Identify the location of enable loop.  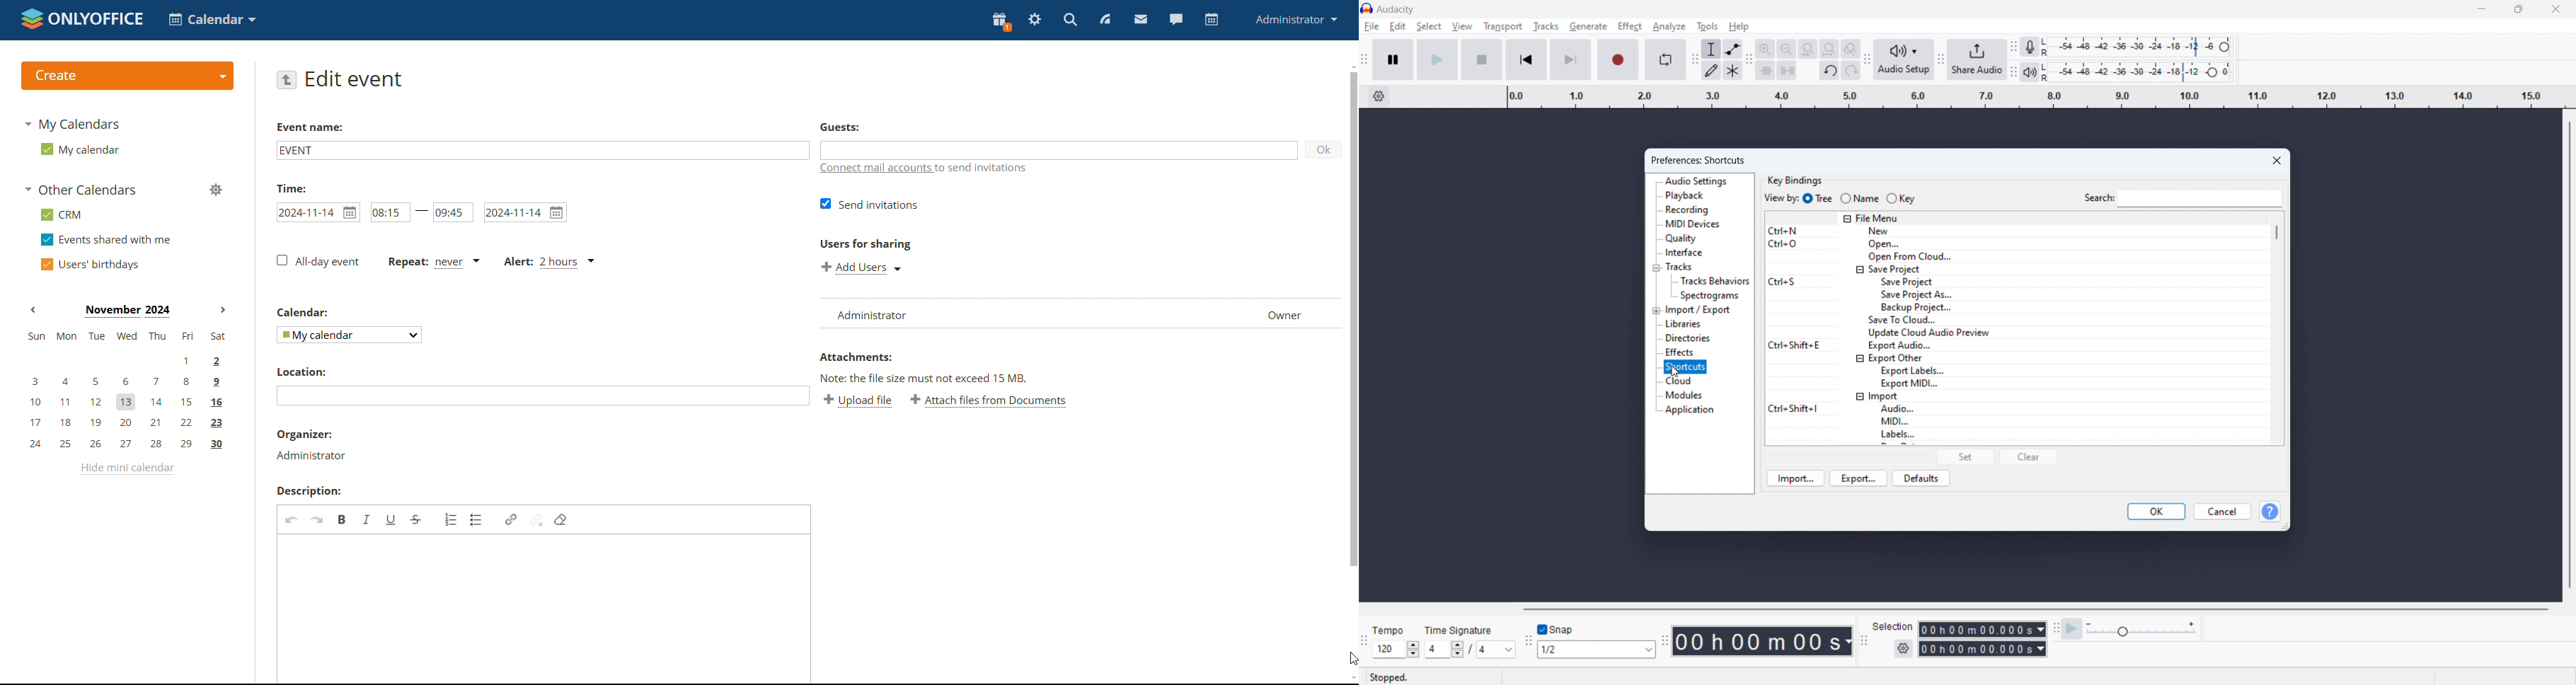
(1666, 60).